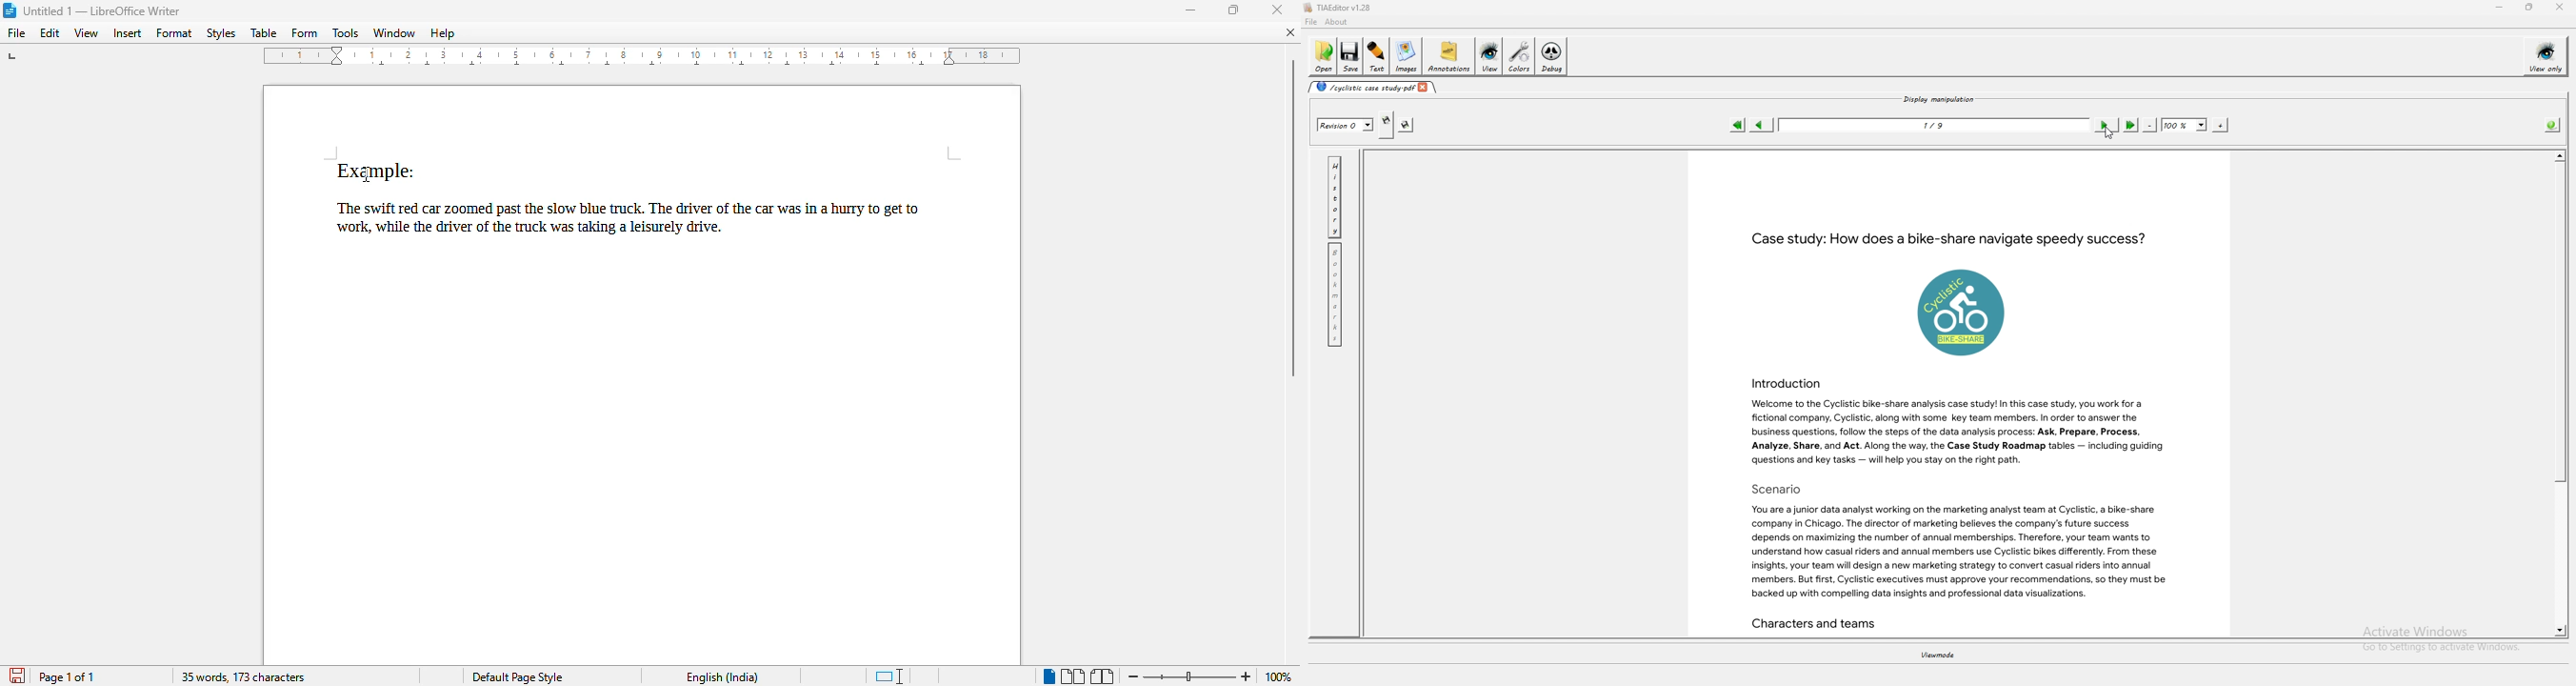 This screenshot has width=2576, height=700. Describe the element at coordinates (346, 32) in the screenshot. I see `tools` at that location.